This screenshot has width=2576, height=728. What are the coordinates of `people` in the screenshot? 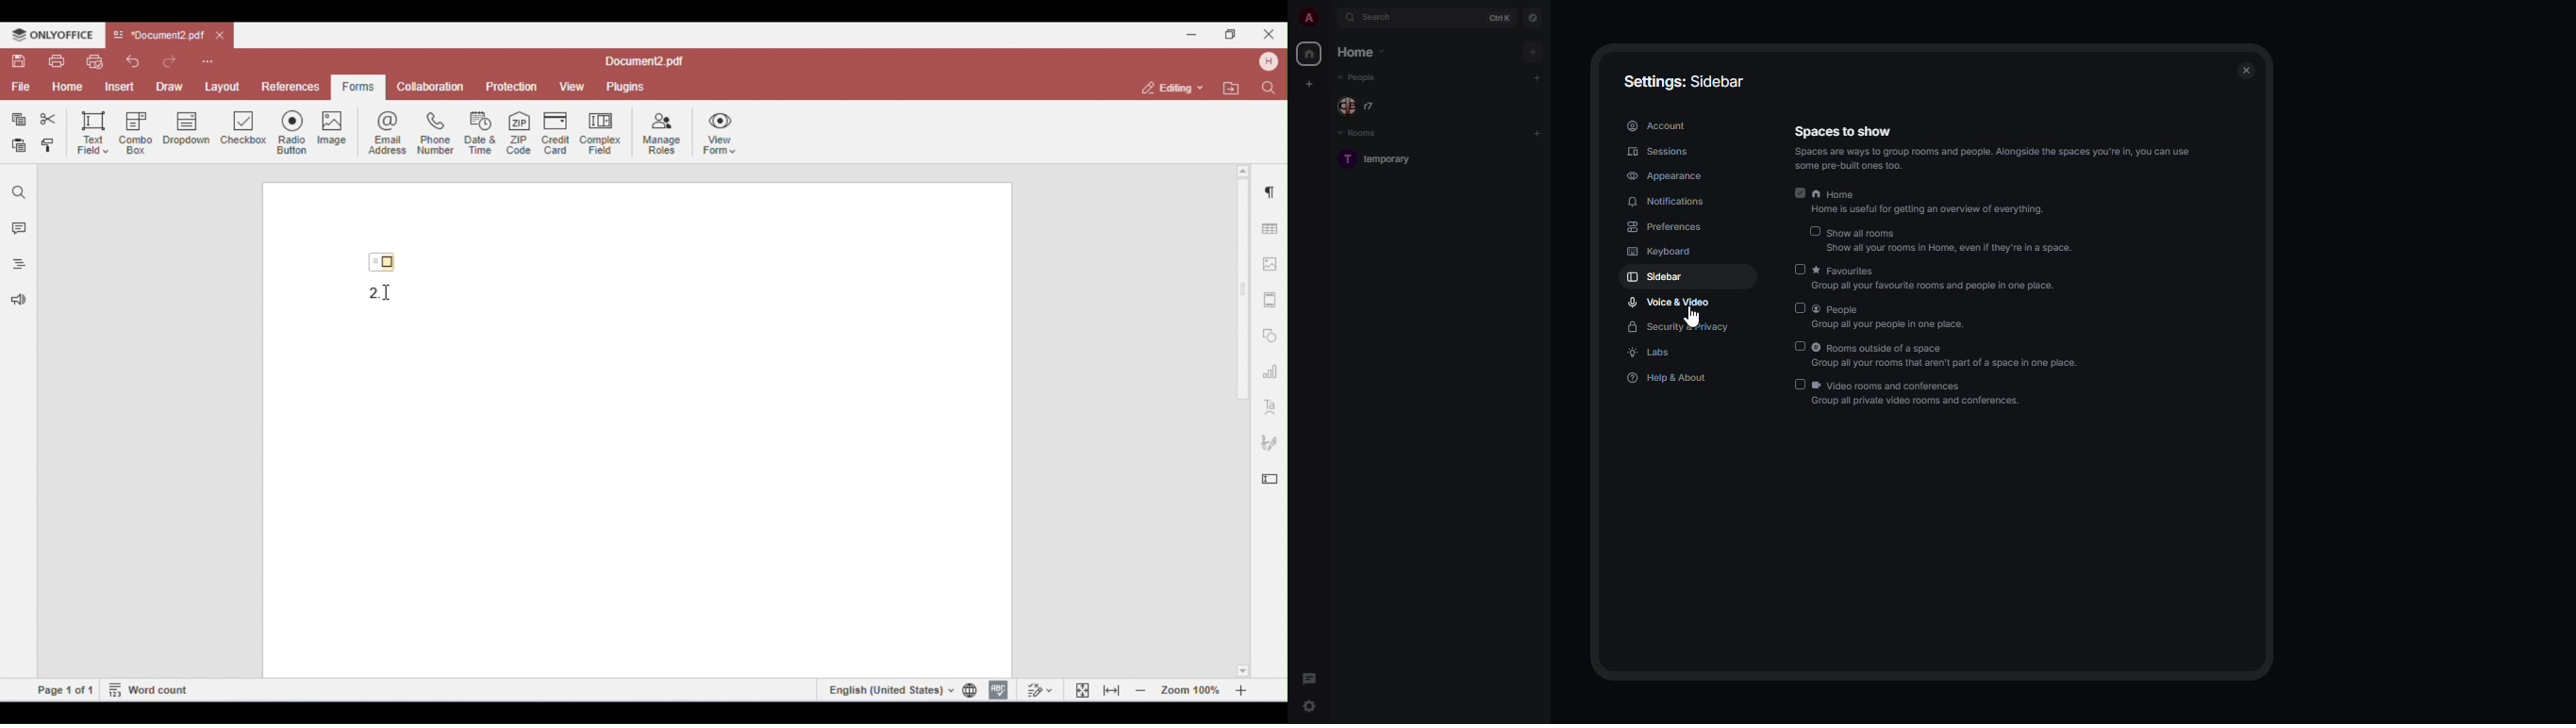 It's located at (1360, 107).